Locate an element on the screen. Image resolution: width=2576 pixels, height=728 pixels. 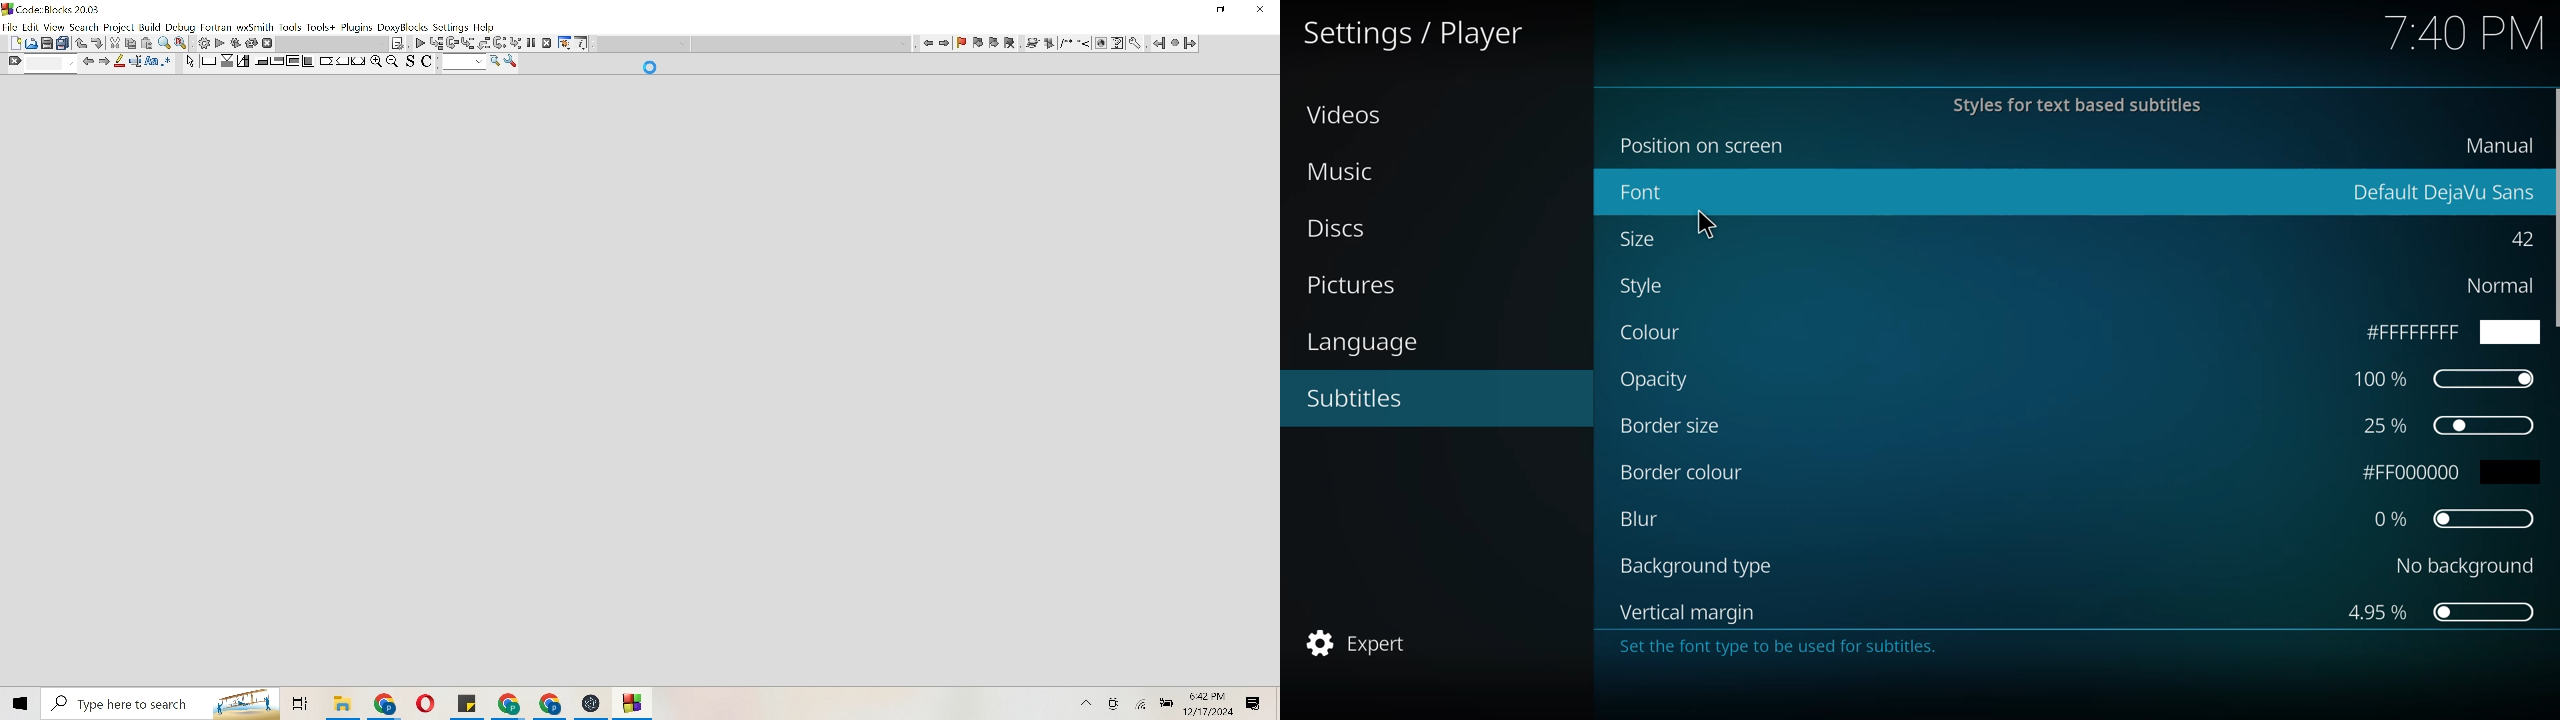
Build is located at coordinates (150, 27).